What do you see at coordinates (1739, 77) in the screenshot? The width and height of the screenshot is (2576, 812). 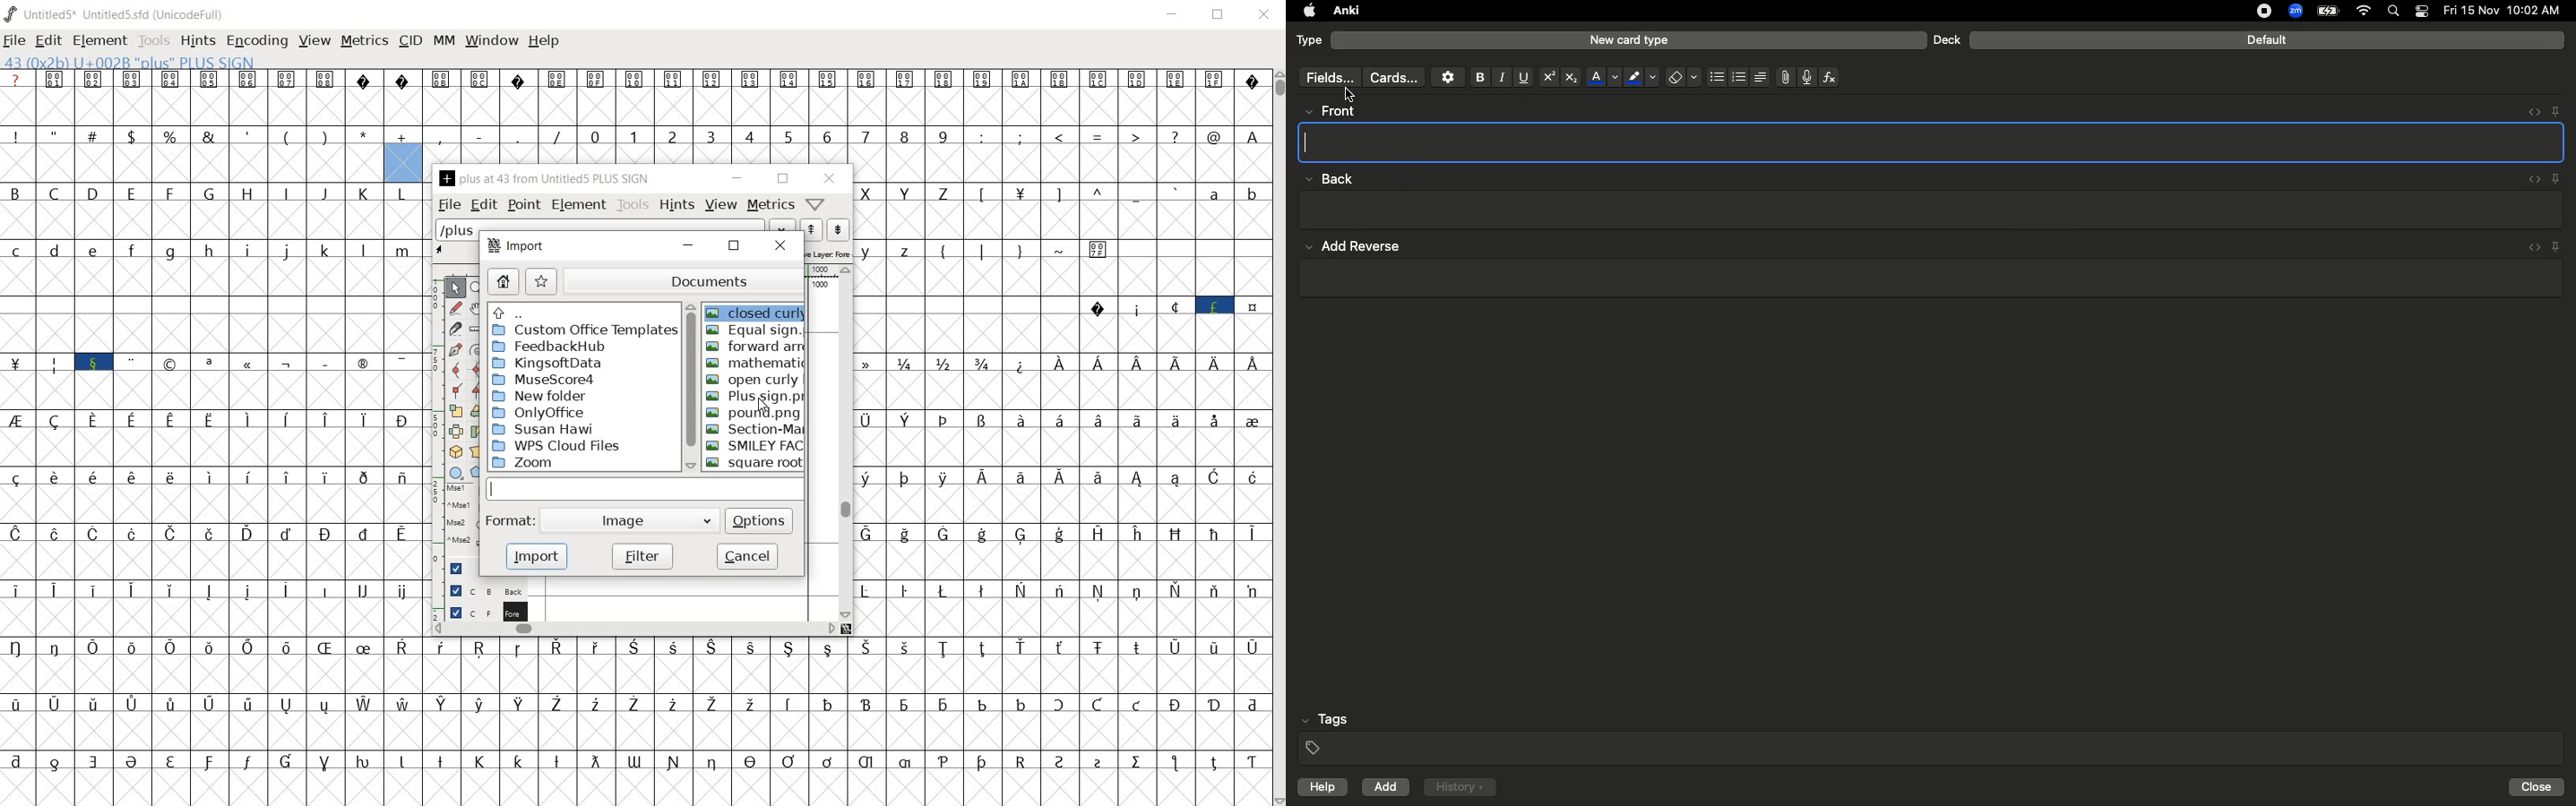 I see `Numbered bullets` at bounding box center [1739, 77].